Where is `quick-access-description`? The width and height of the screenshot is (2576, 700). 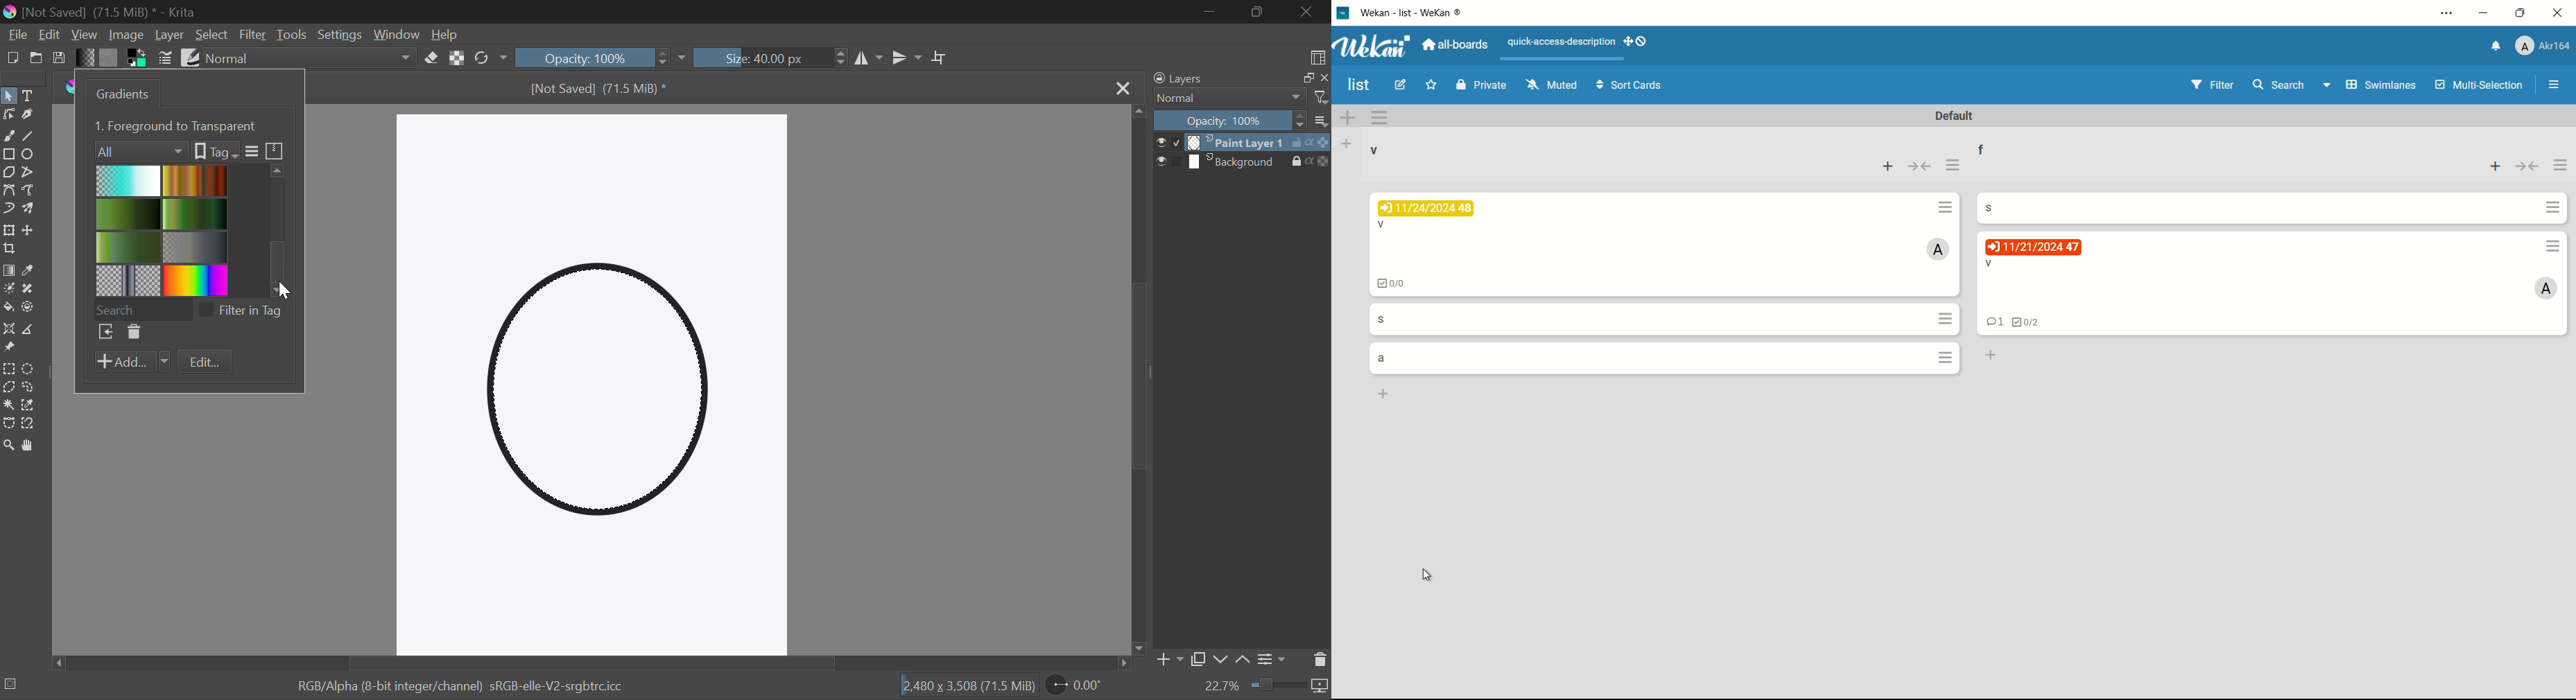 quick-access-description is located at coordinates (1562, 41).